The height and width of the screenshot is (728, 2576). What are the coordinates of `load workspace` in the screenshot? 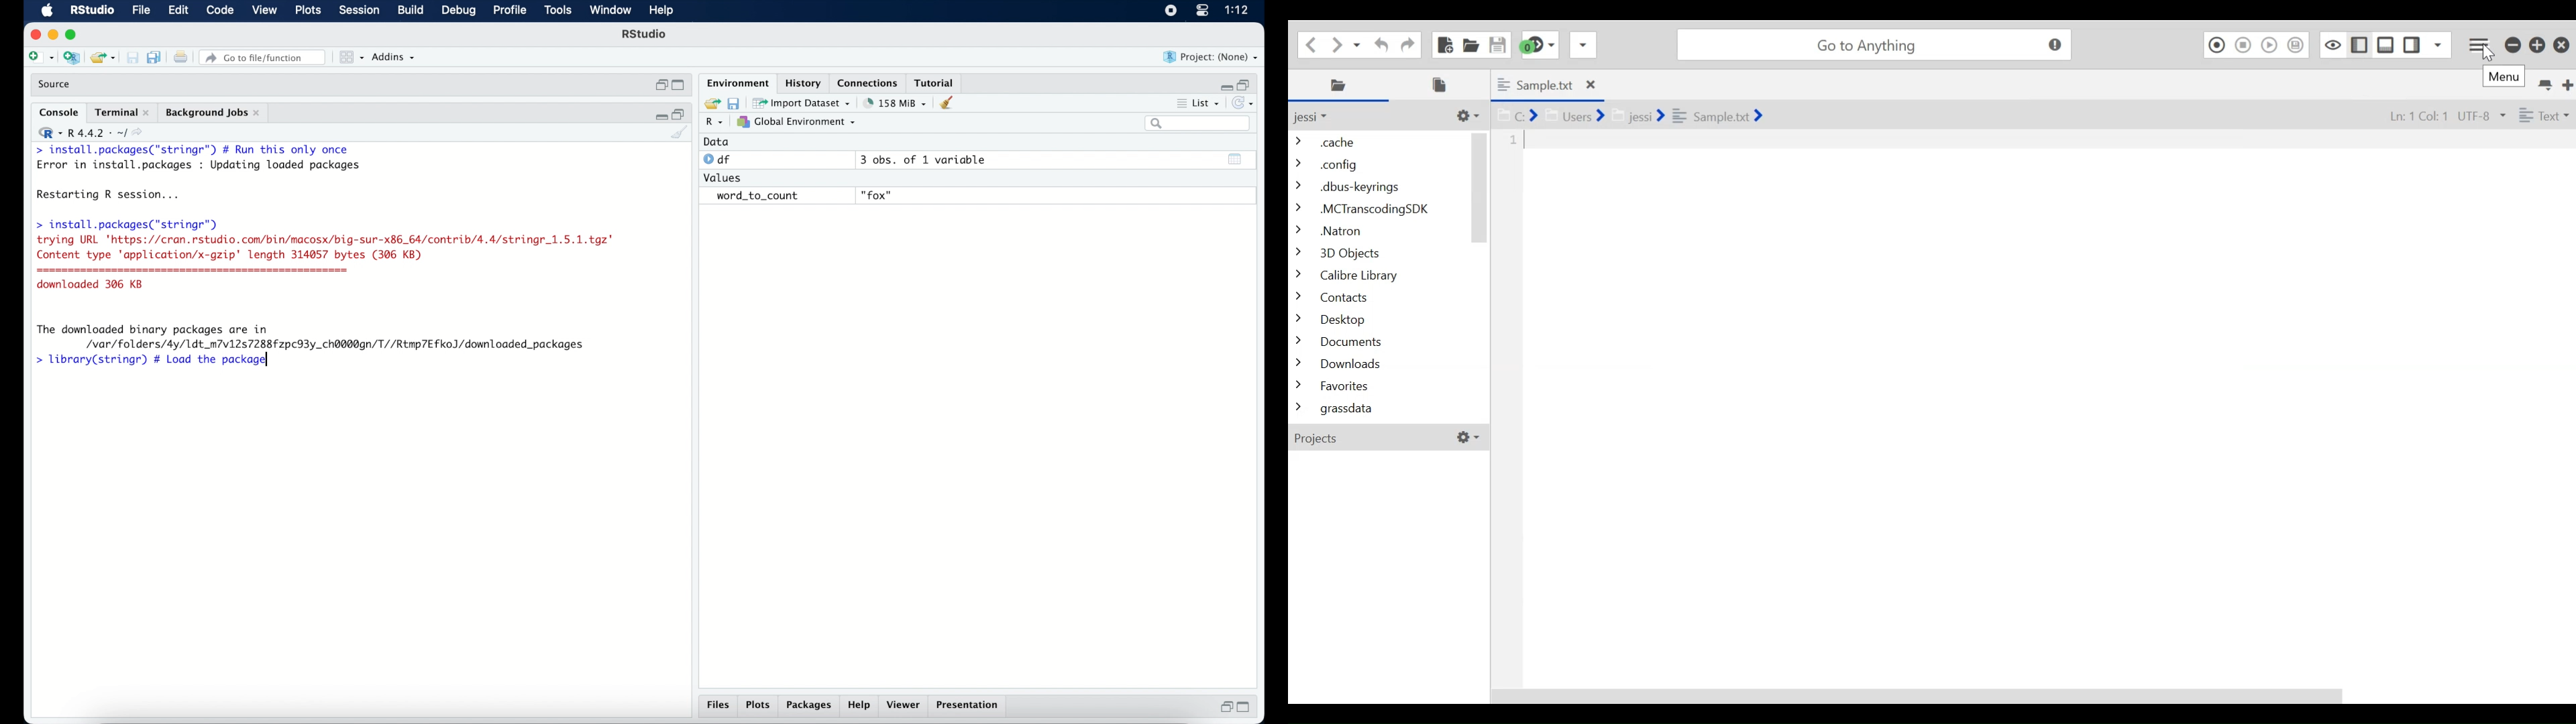 It's located at (710, 104).